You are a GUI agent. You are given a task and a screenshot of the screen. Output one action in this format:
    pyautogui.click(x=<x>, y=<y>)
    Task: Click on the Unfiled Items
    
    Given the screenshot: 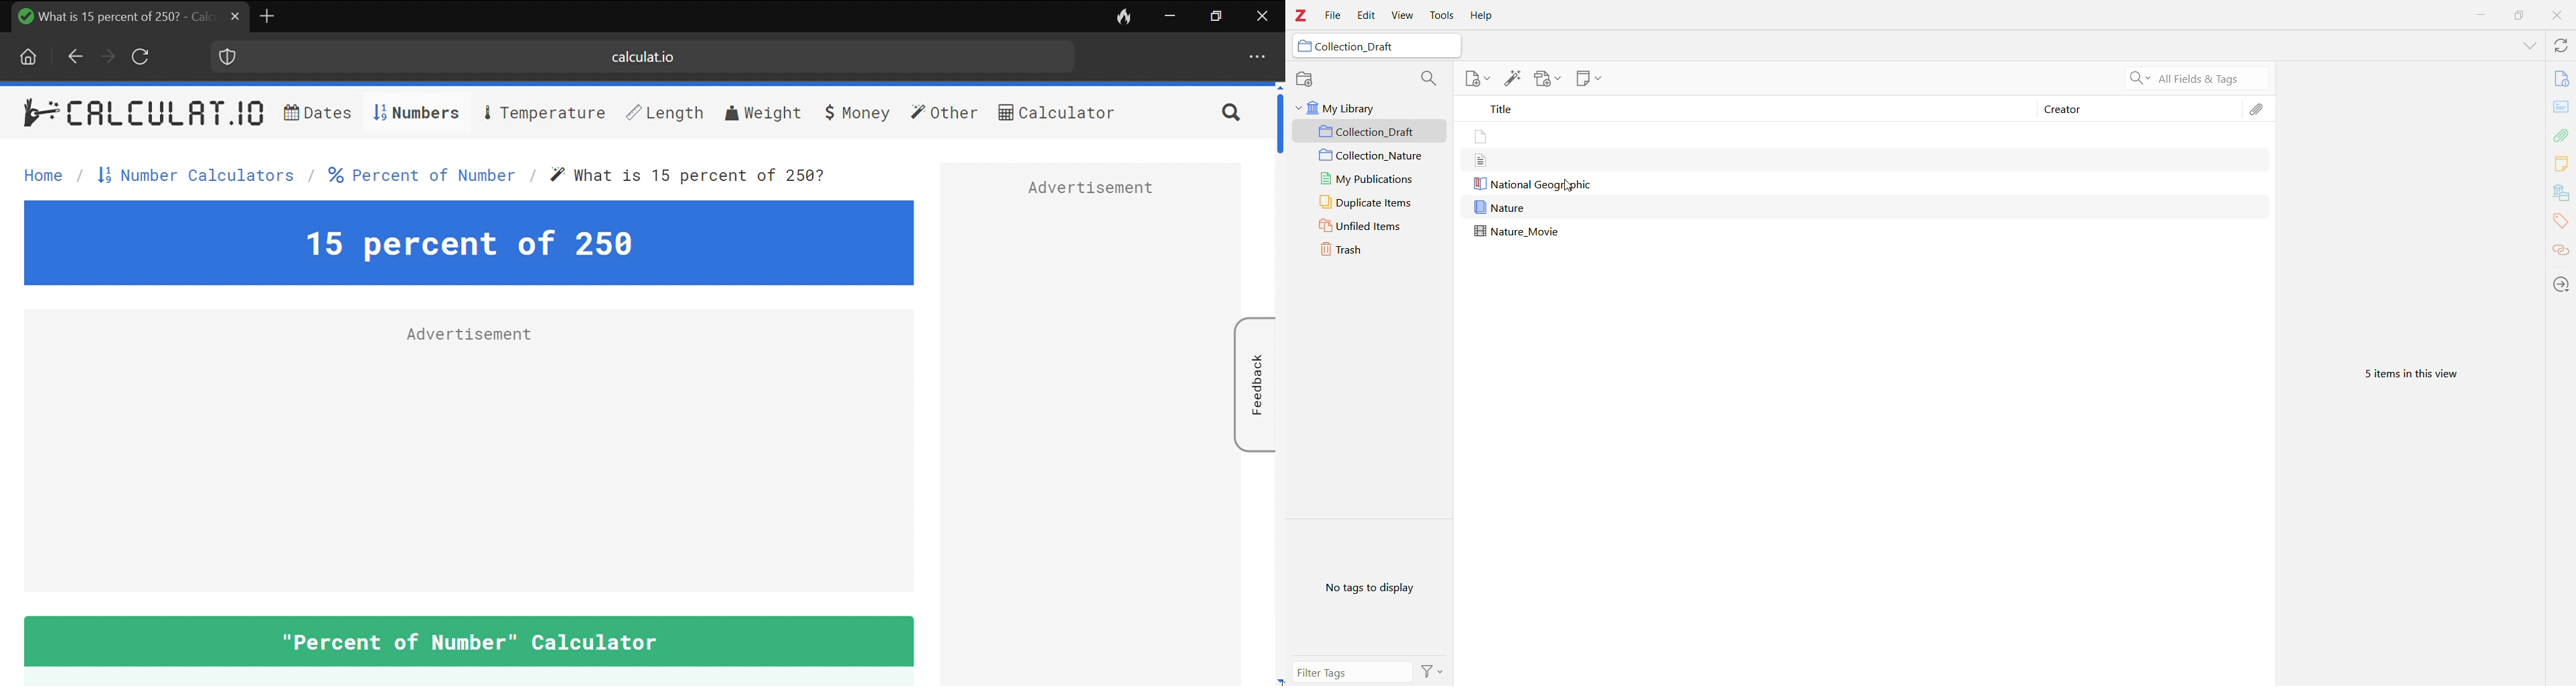 What is the action you would take?
    pyautogui.click(x=1371, y=227)
    